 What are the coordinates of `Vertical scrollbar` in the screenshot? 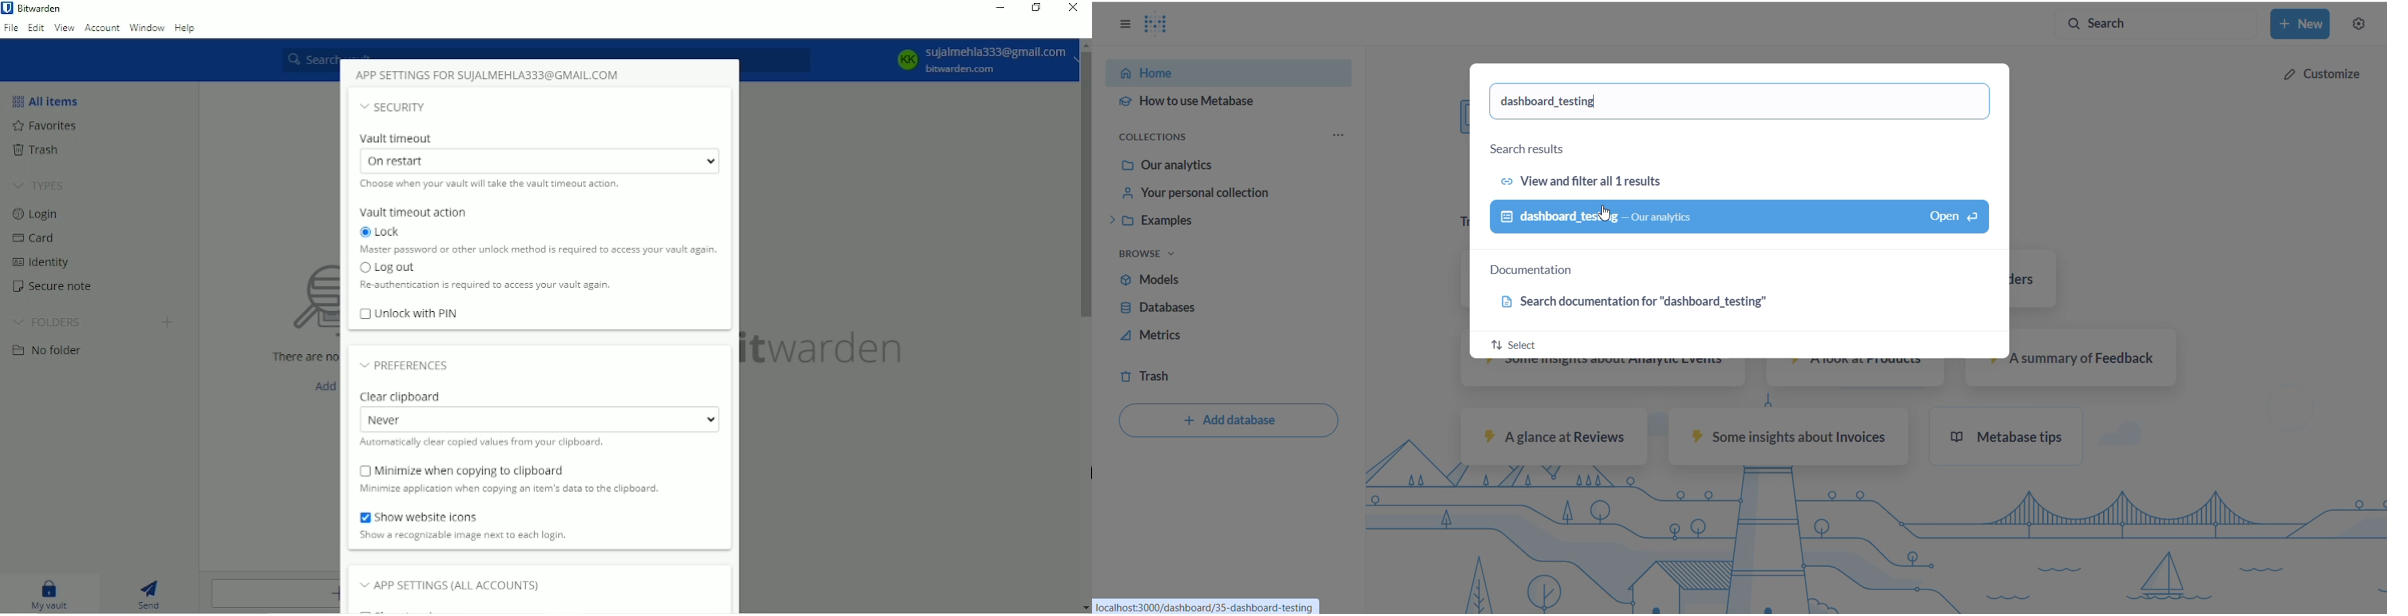 It's located at (1085, 187).